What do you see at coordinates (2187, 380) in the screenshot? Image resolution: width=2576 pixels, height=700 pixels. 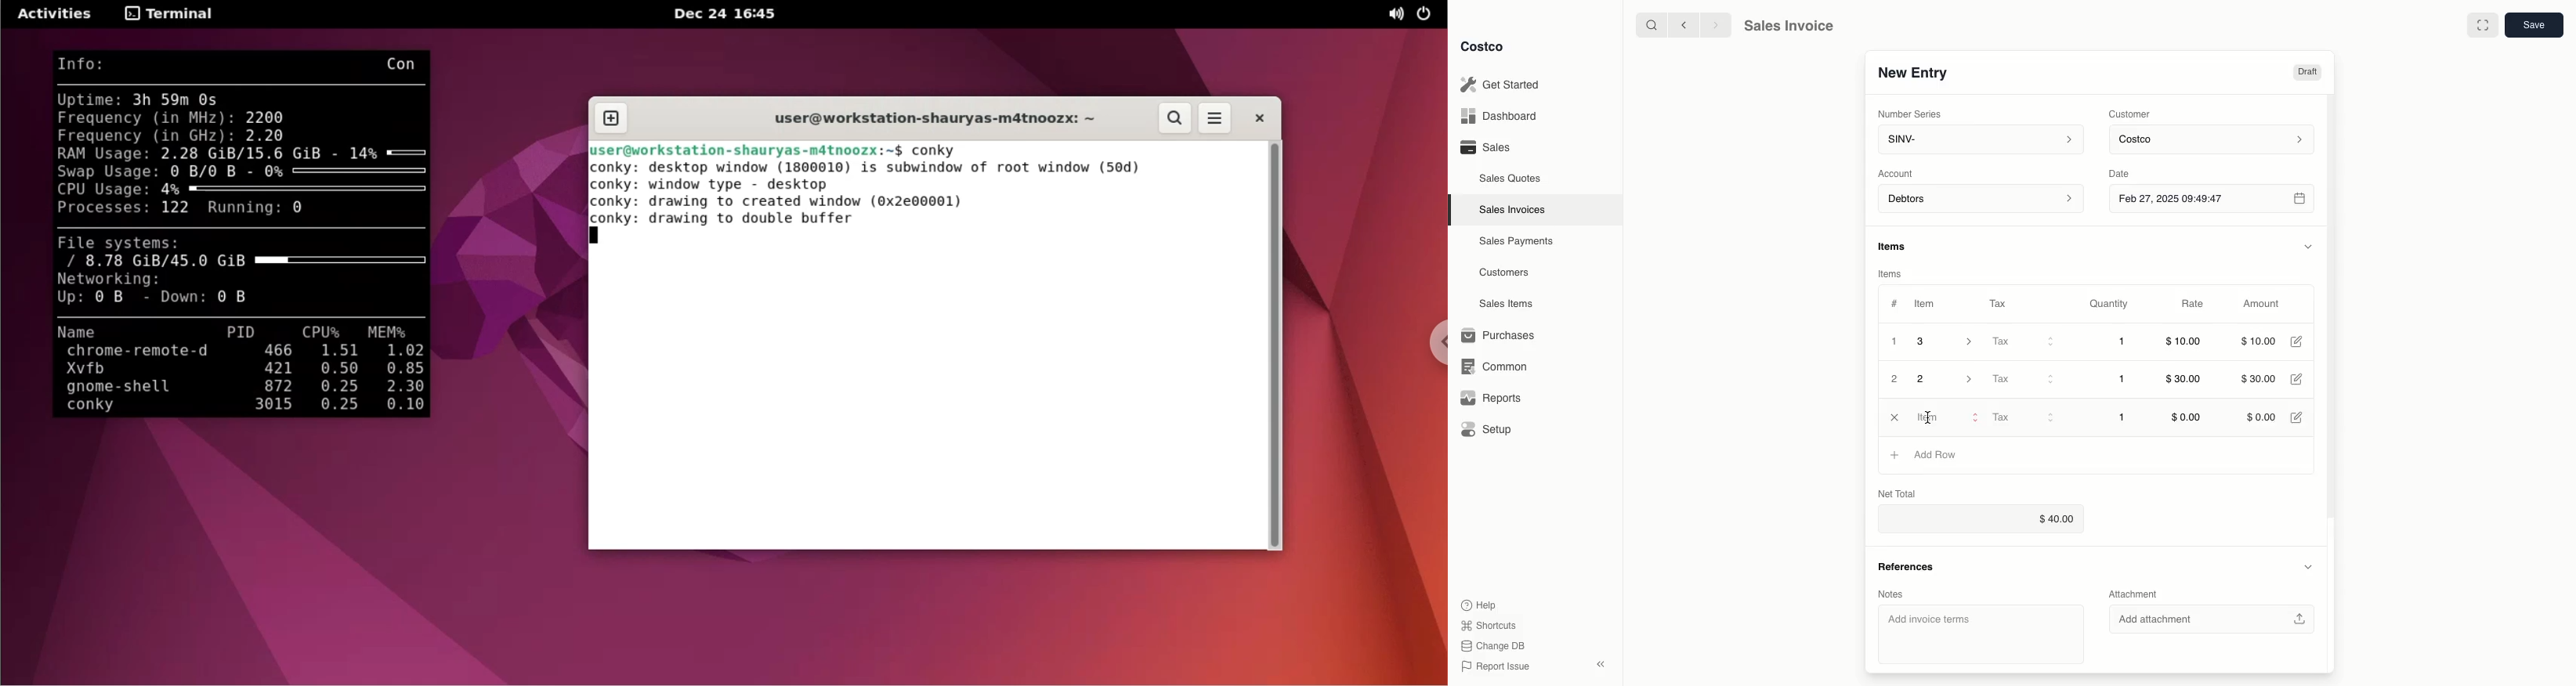 I see `$30.00` at bounding box center [2187, 380].